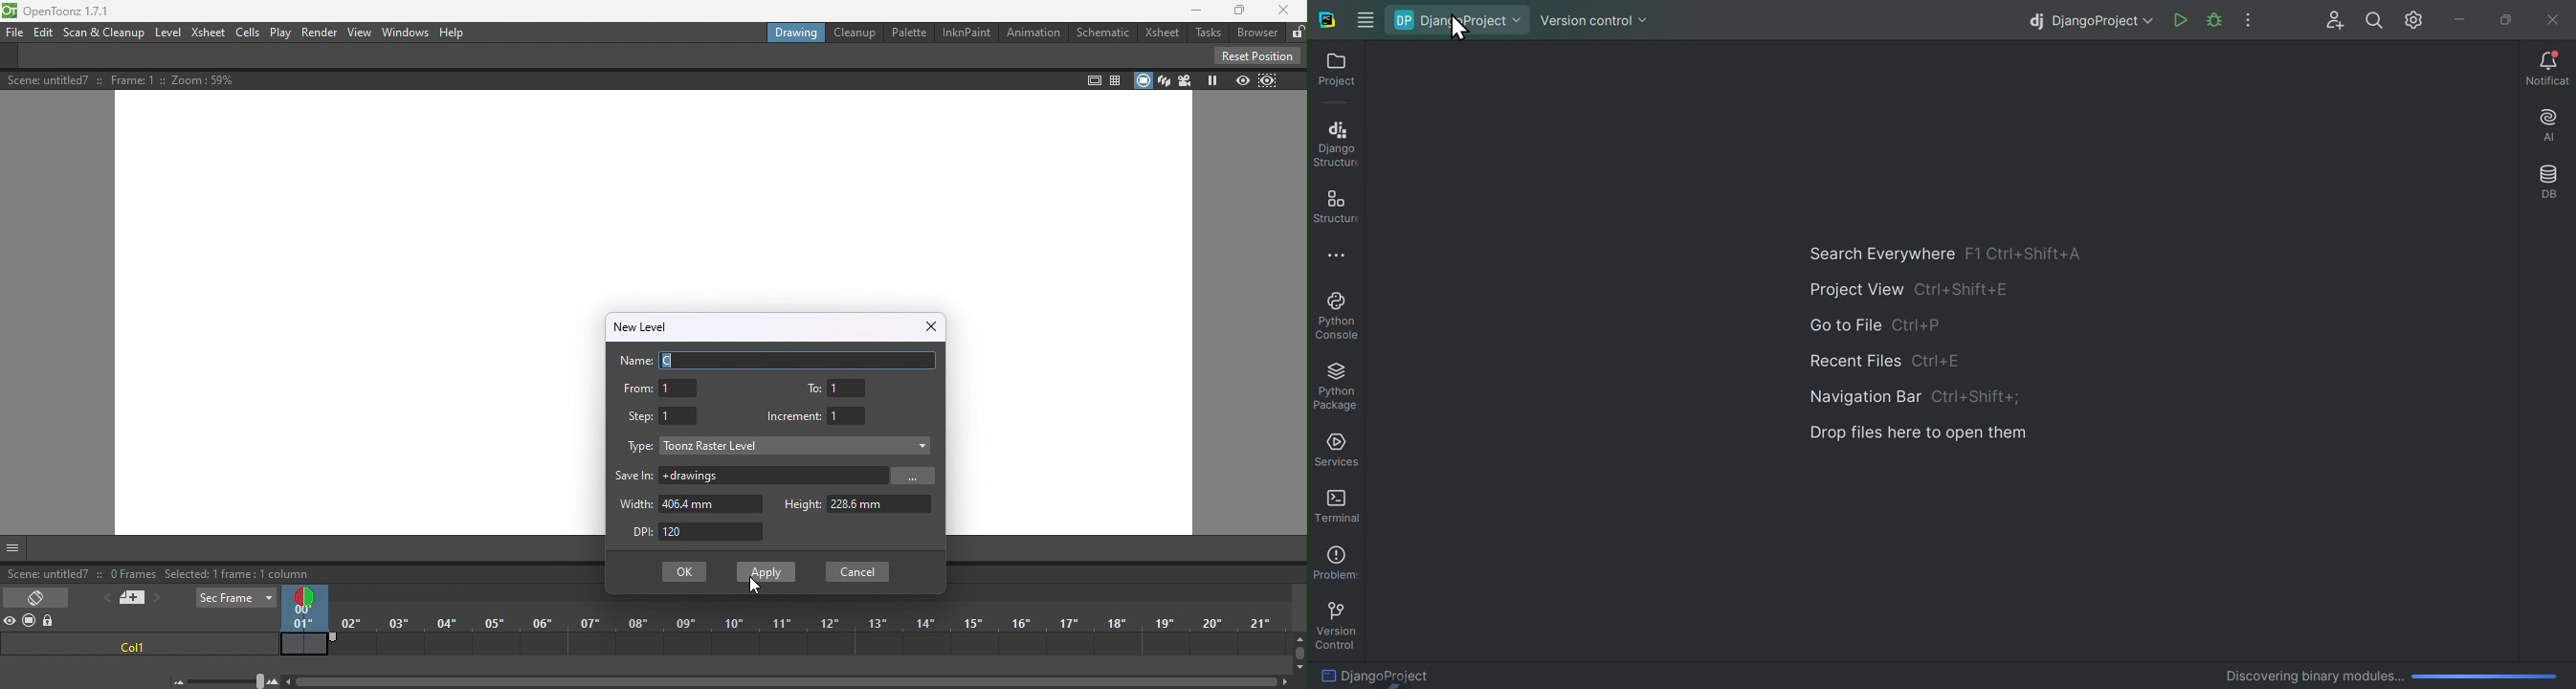  Describe the element at coordinates (47, 575) in the screenshot. I see `scene: untitled7` at that location.